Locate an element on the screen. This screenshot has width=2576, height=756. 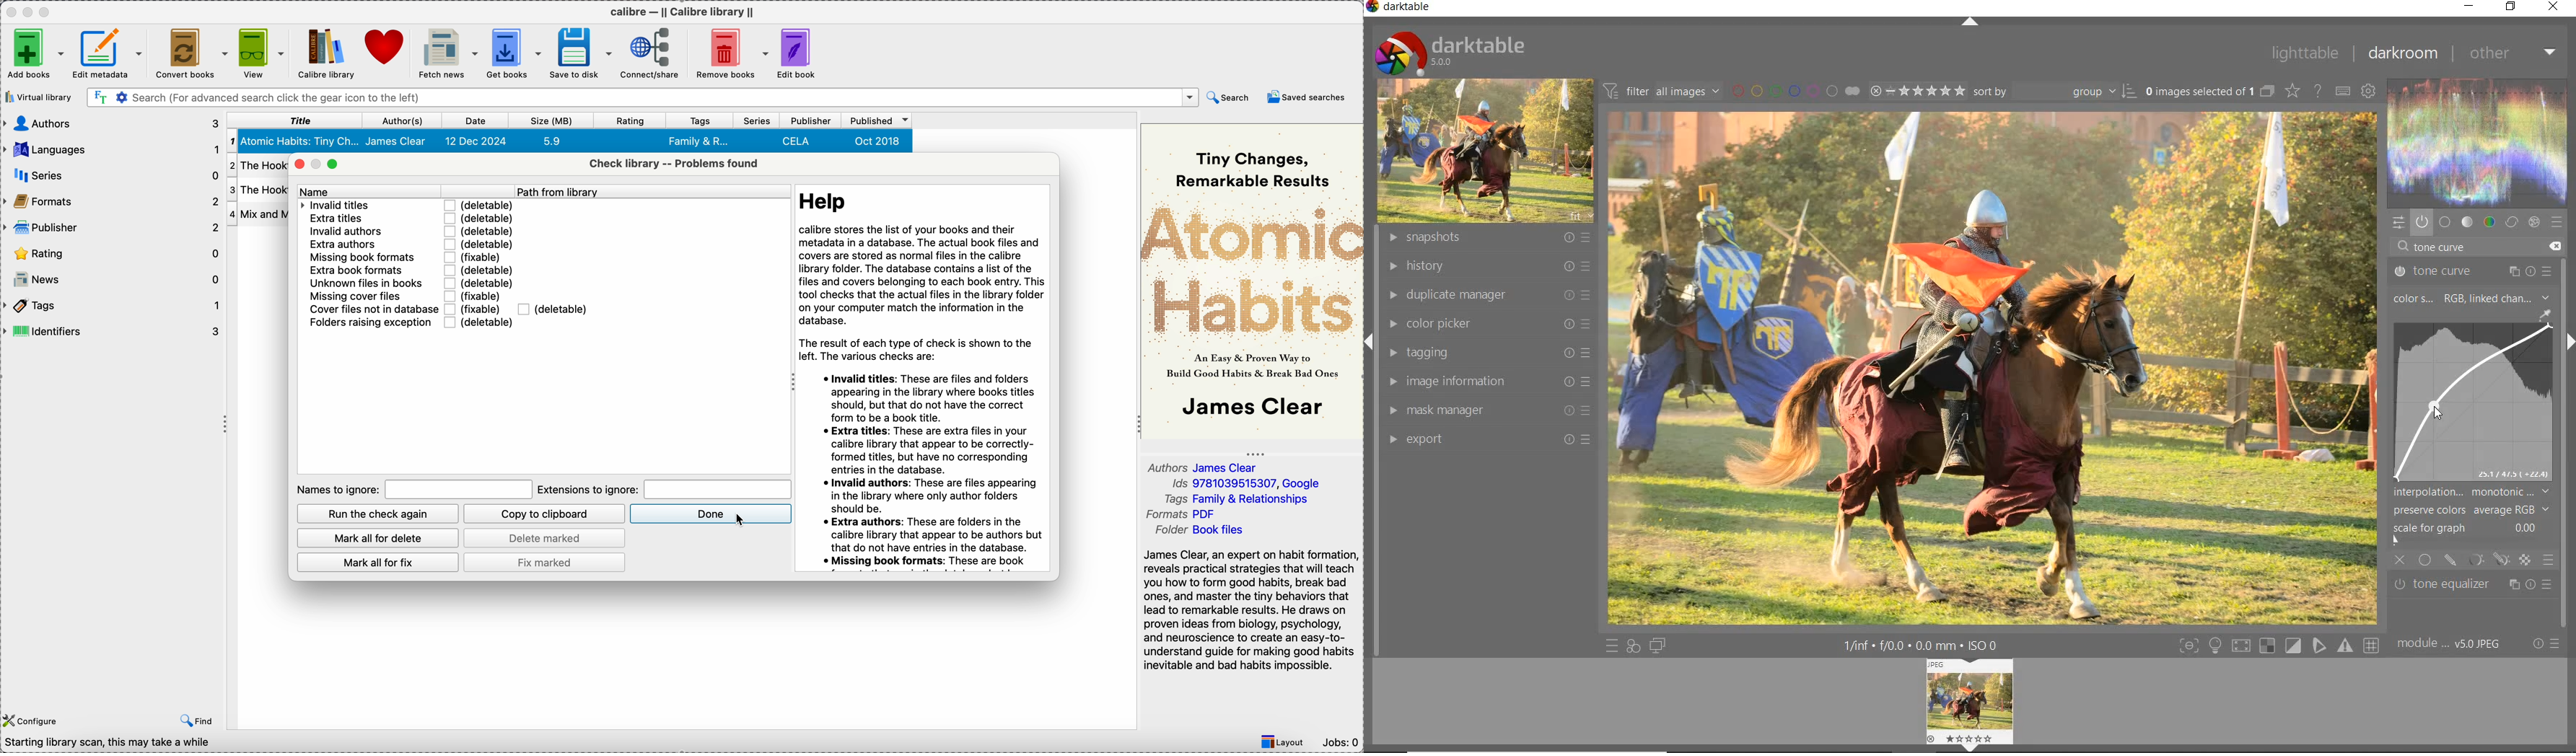
export is located at coordinates (1486, 439).